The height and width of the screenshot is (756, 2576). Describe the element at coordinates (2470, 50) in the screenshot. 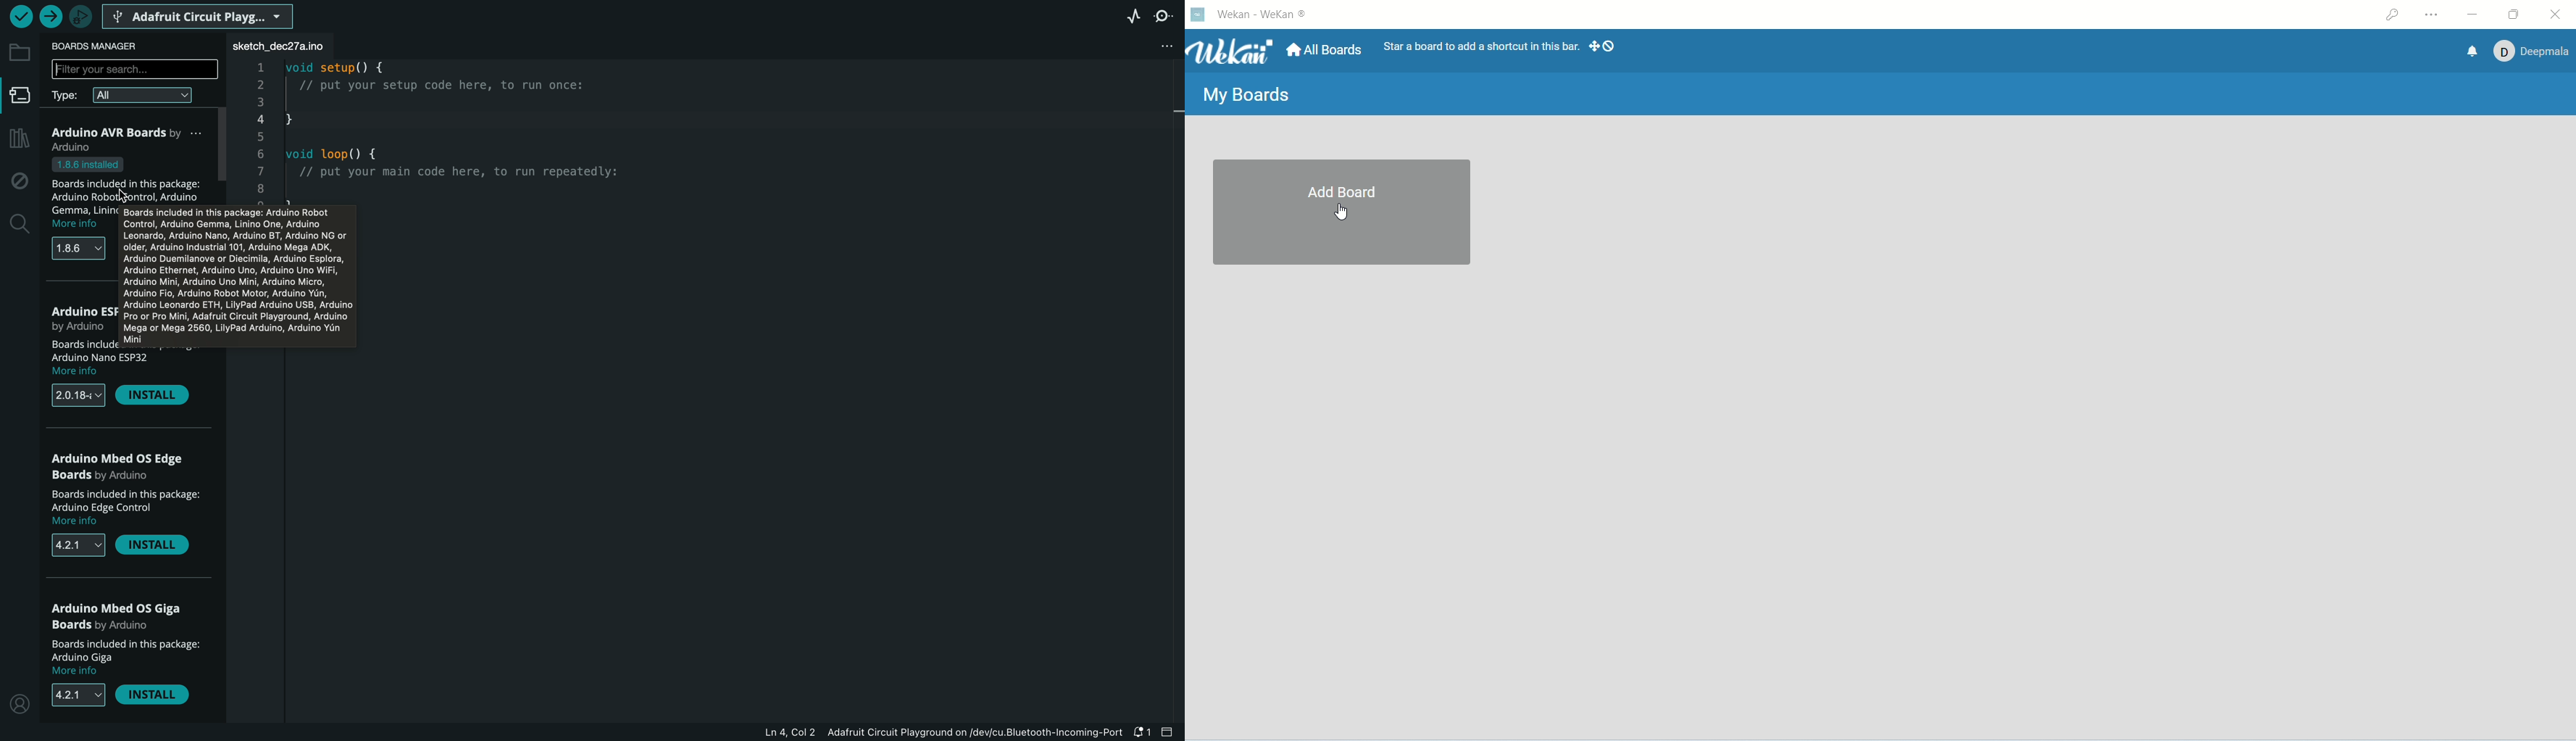

I see `notification` at that location.